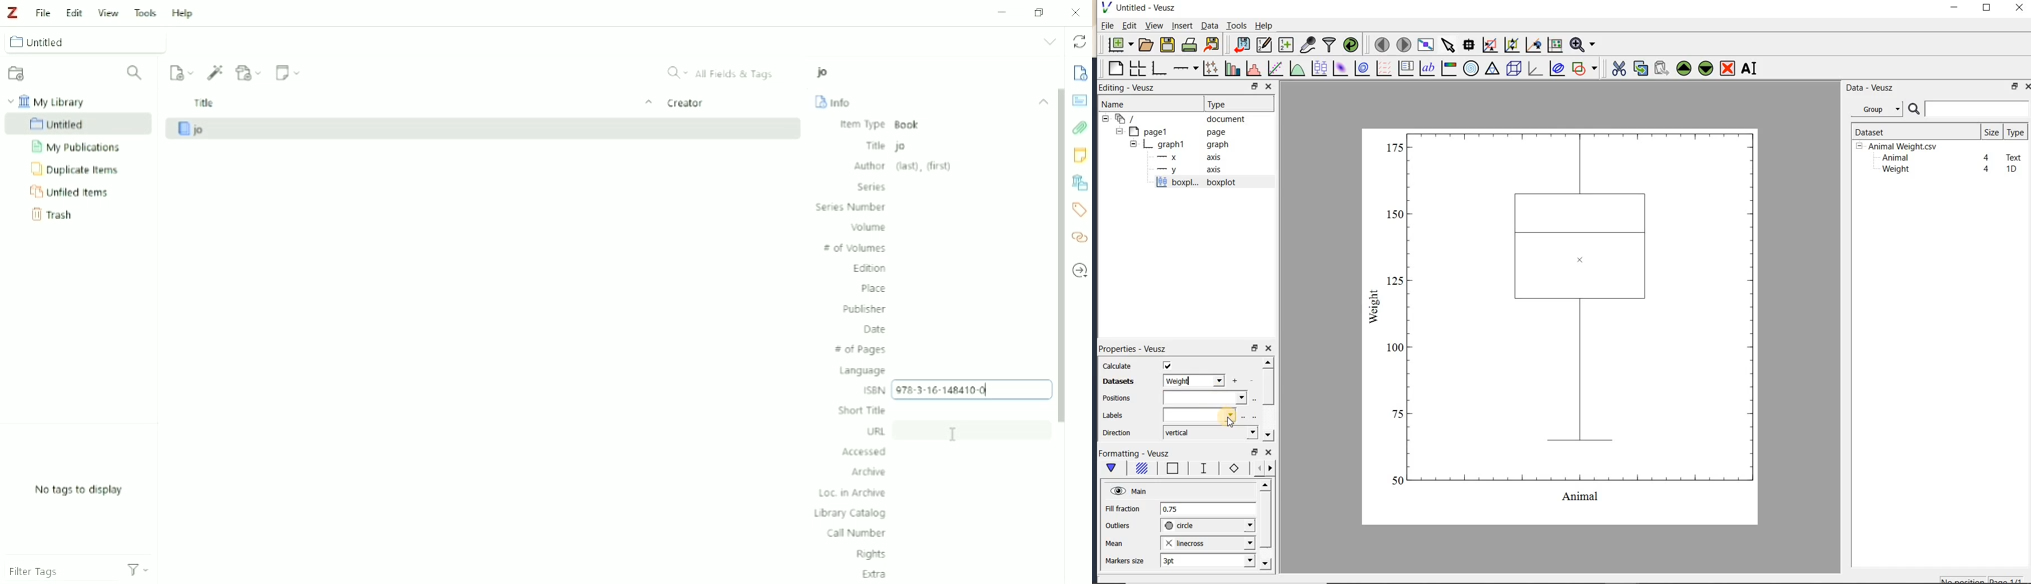  I want to click on Related, so click(1080, 239).